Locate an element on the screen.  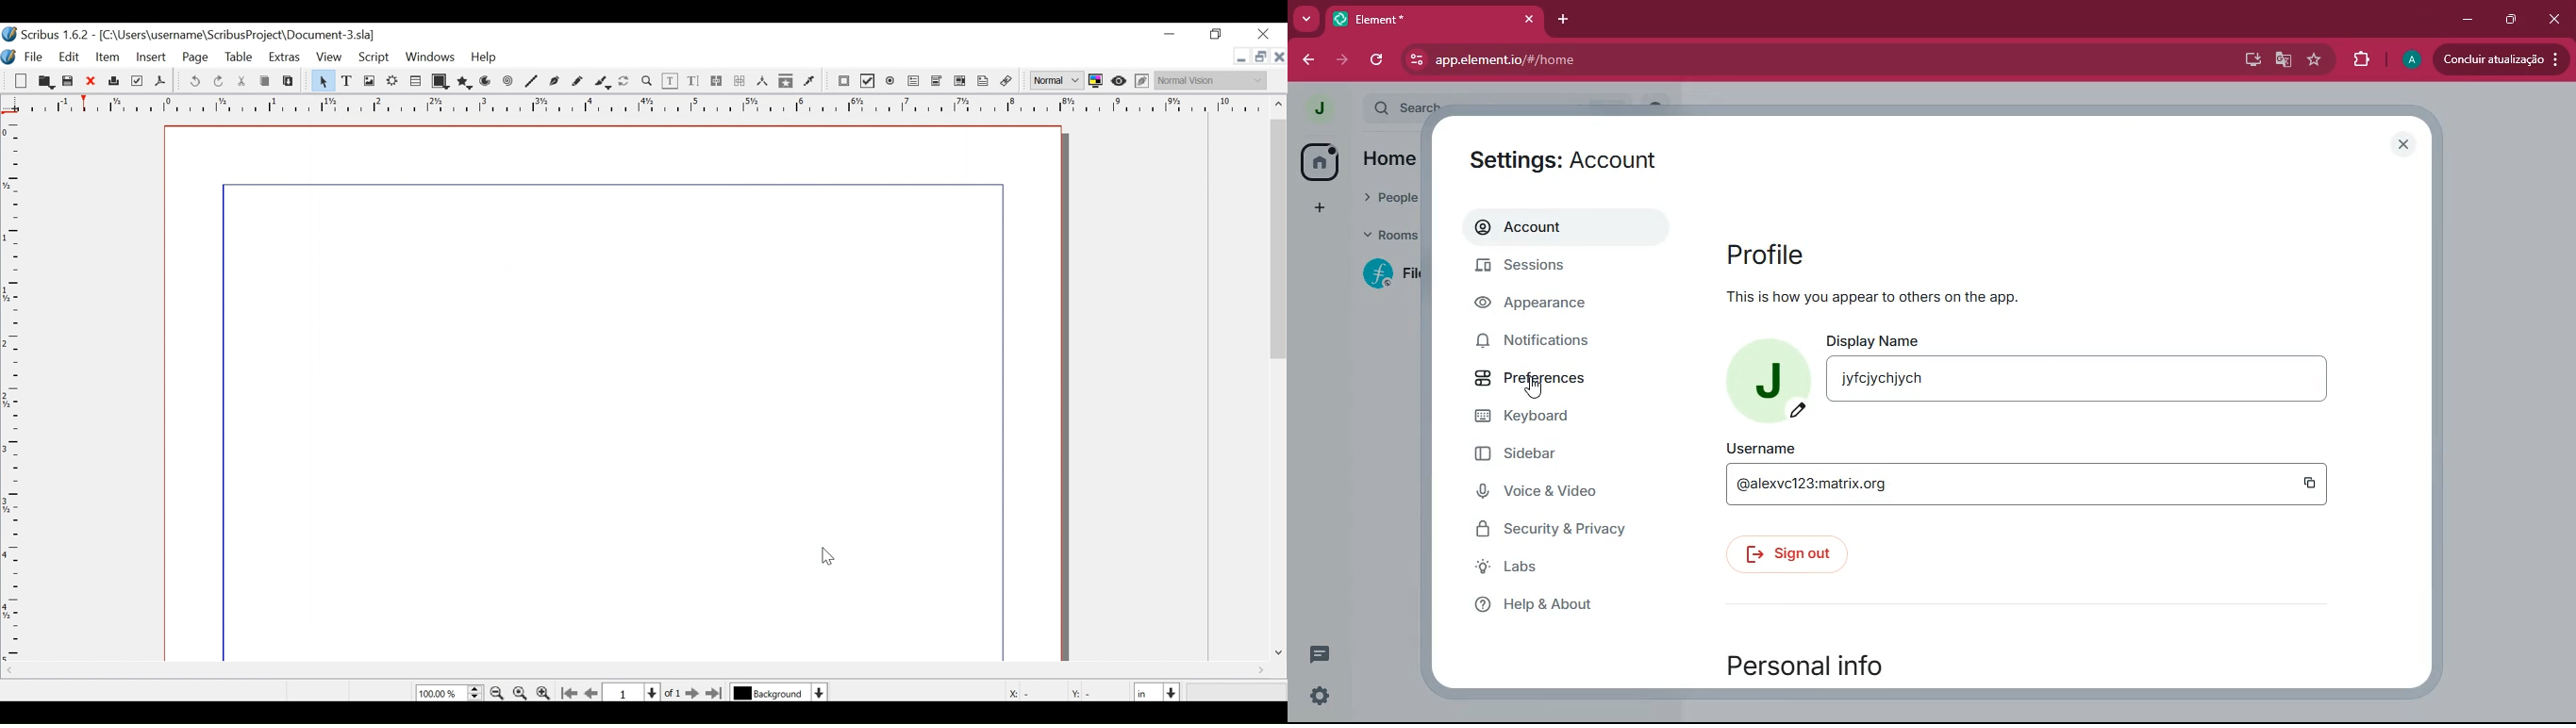
Calligraphic line is located at coordinates (603, 82).